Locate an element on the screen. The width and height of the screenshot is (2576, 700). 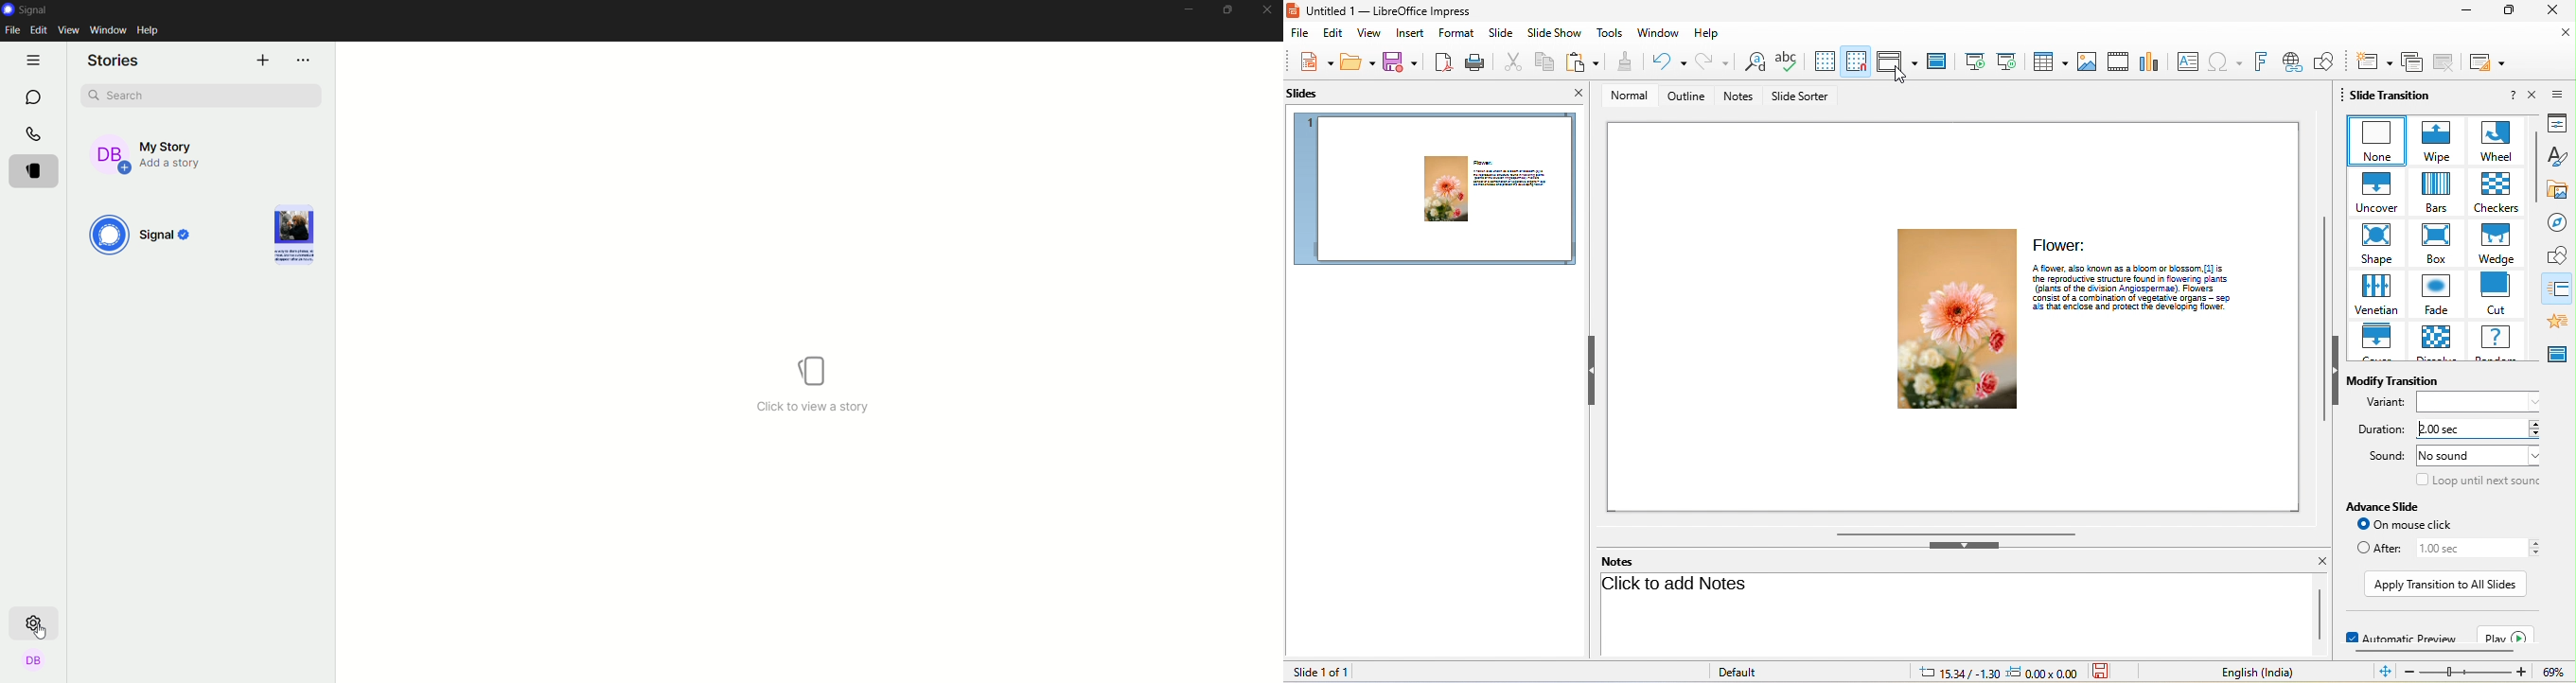
signal logo is located at coordinates (31, 9).